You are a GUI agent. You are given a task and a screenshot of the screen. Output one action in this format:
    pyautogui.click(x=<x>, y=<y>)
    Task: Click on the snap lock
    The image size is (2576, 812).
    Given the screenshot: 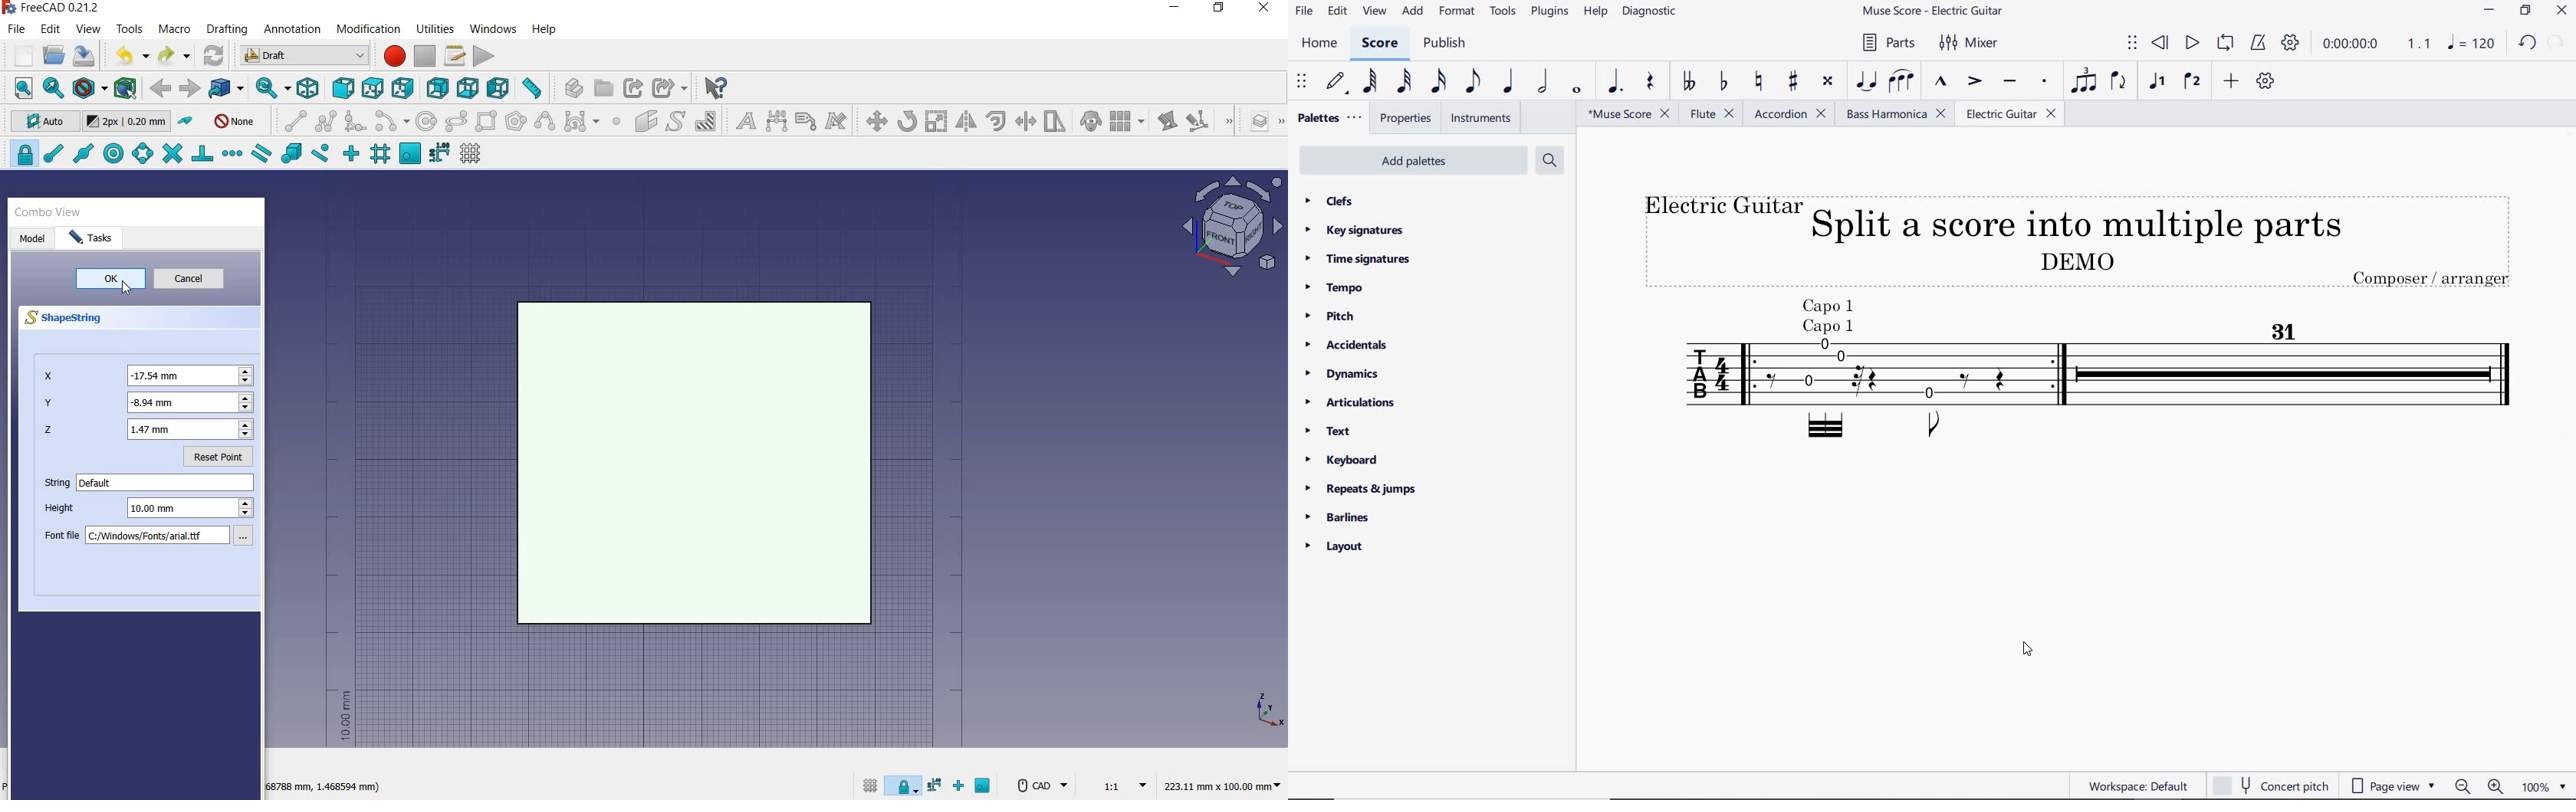 What is the action you would take?
    pyautogui.click(x=905, y=782)
    